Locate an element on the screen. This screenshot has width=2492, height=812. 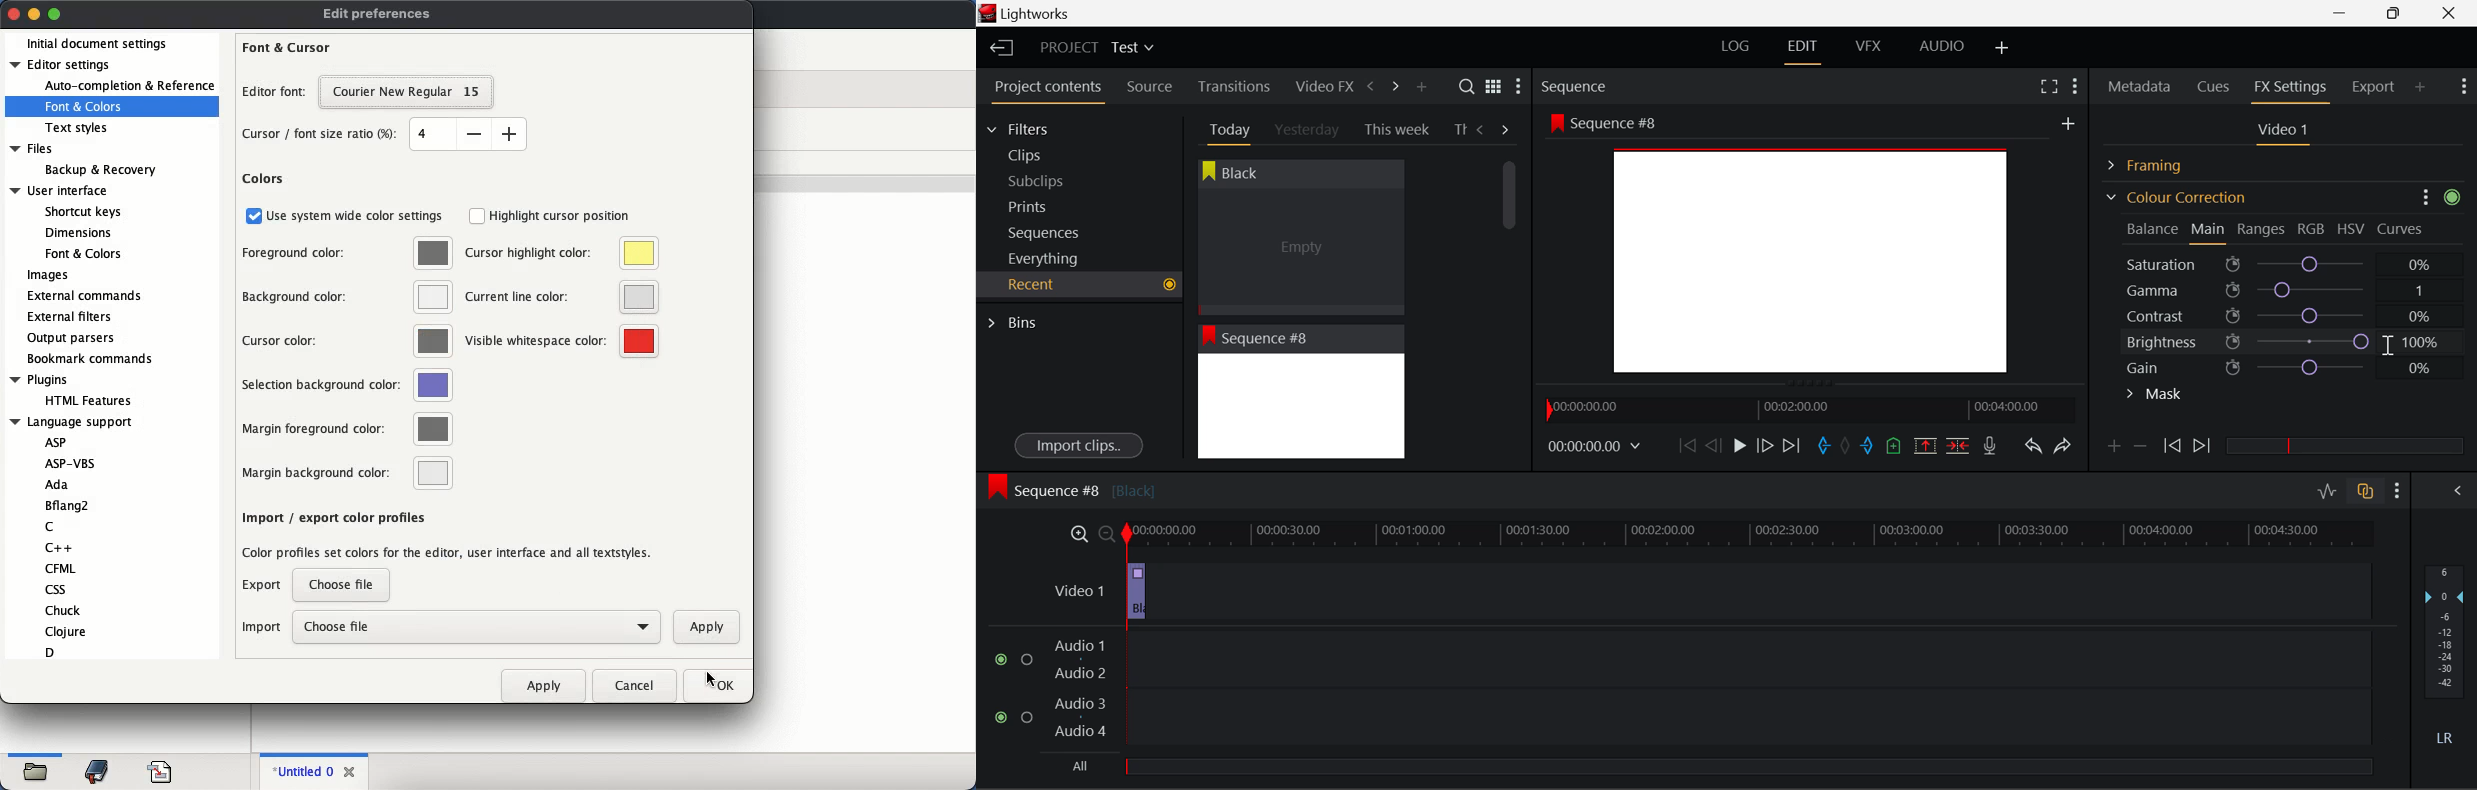
Th is located at coordinates (1459, 128).